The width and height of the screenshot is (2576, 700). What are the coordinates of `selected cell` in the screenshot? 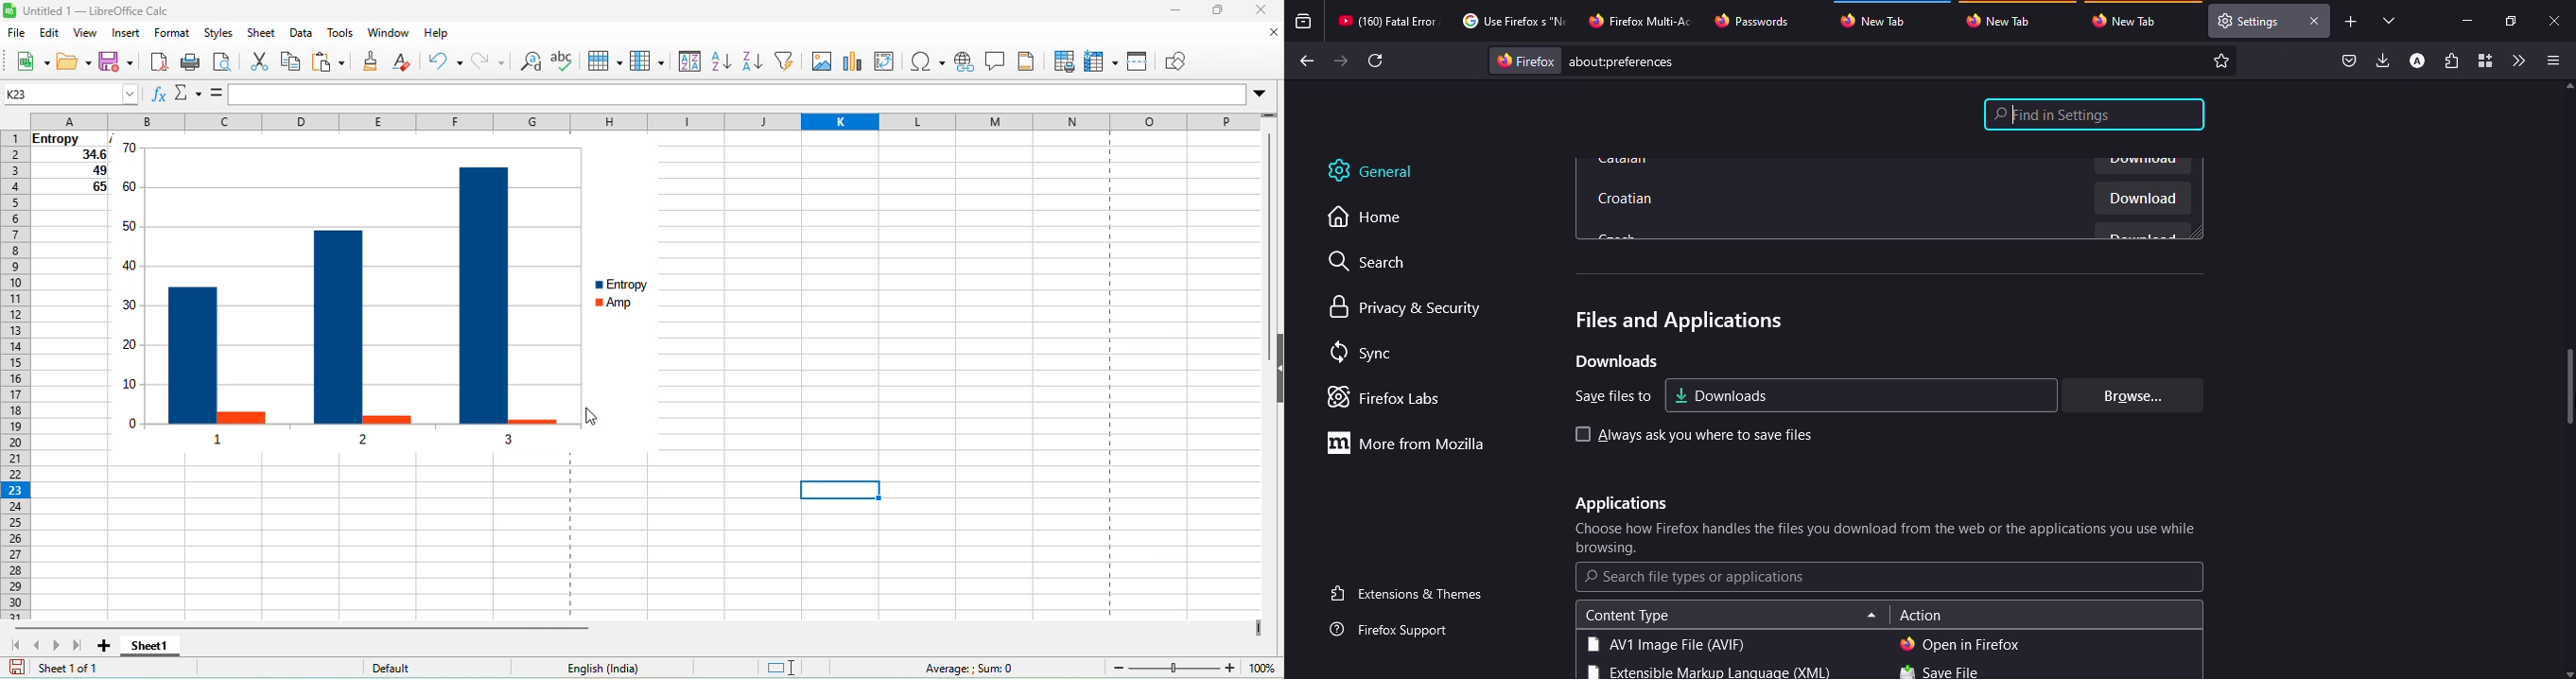 It's located at (840, 490).